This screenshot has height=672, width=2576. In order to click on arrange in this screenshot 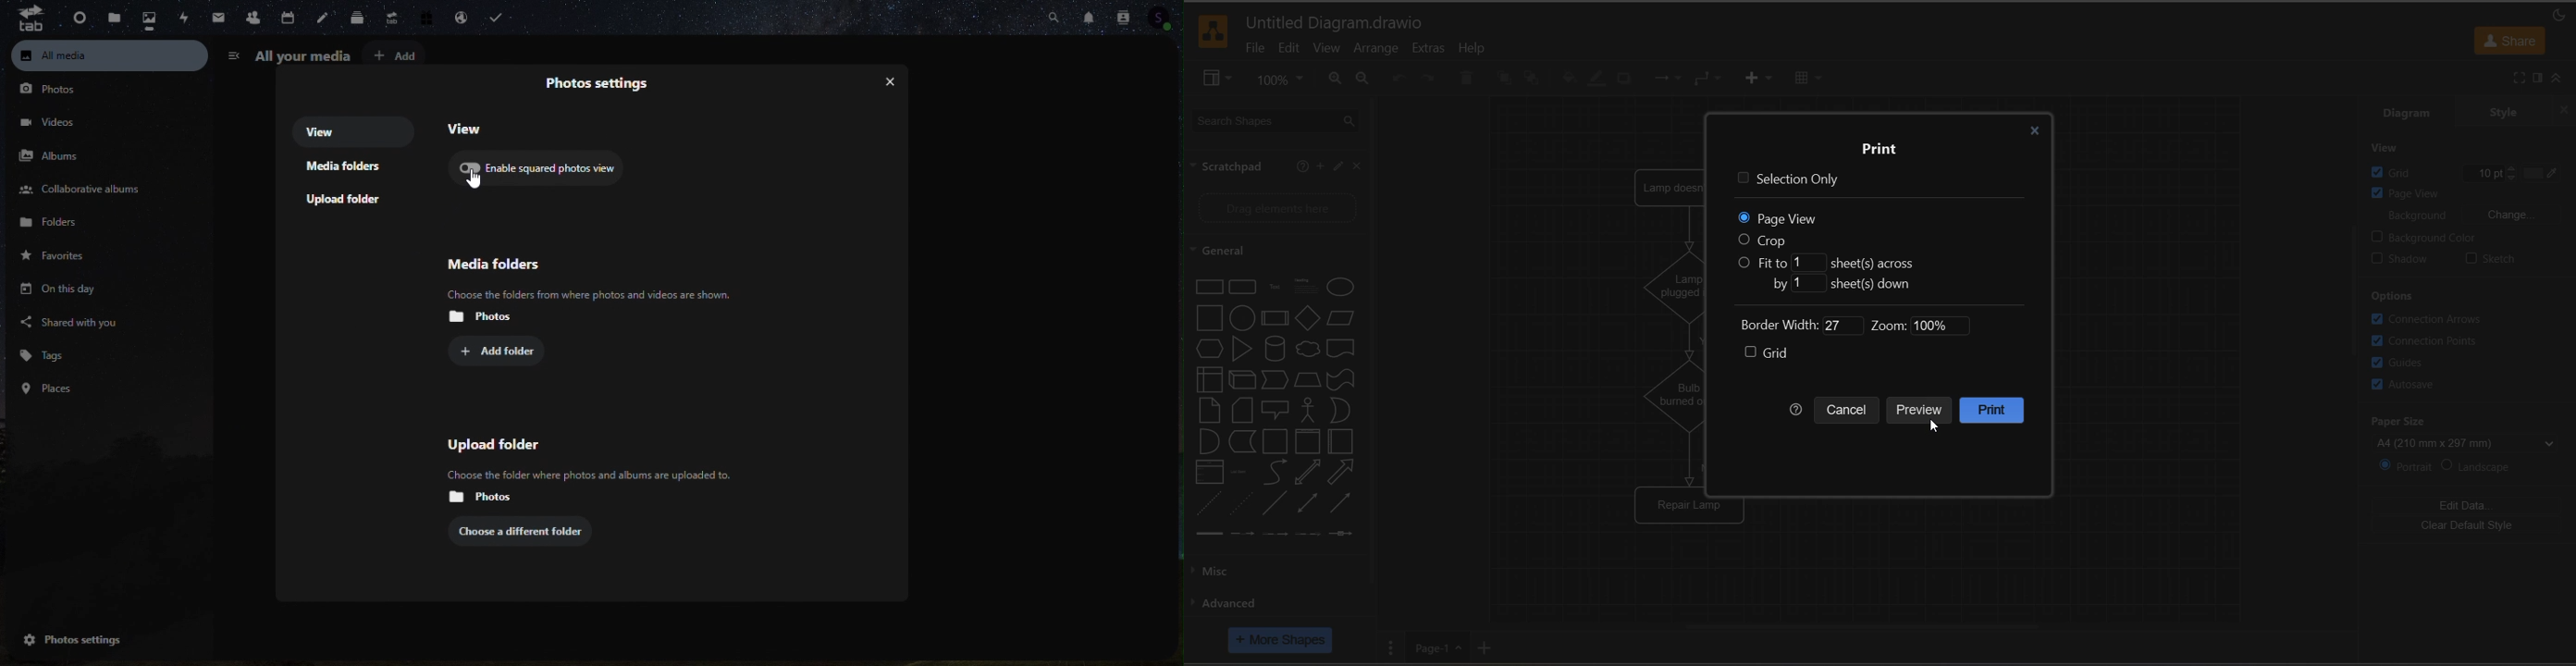, I will do `click(1374, 51)`.